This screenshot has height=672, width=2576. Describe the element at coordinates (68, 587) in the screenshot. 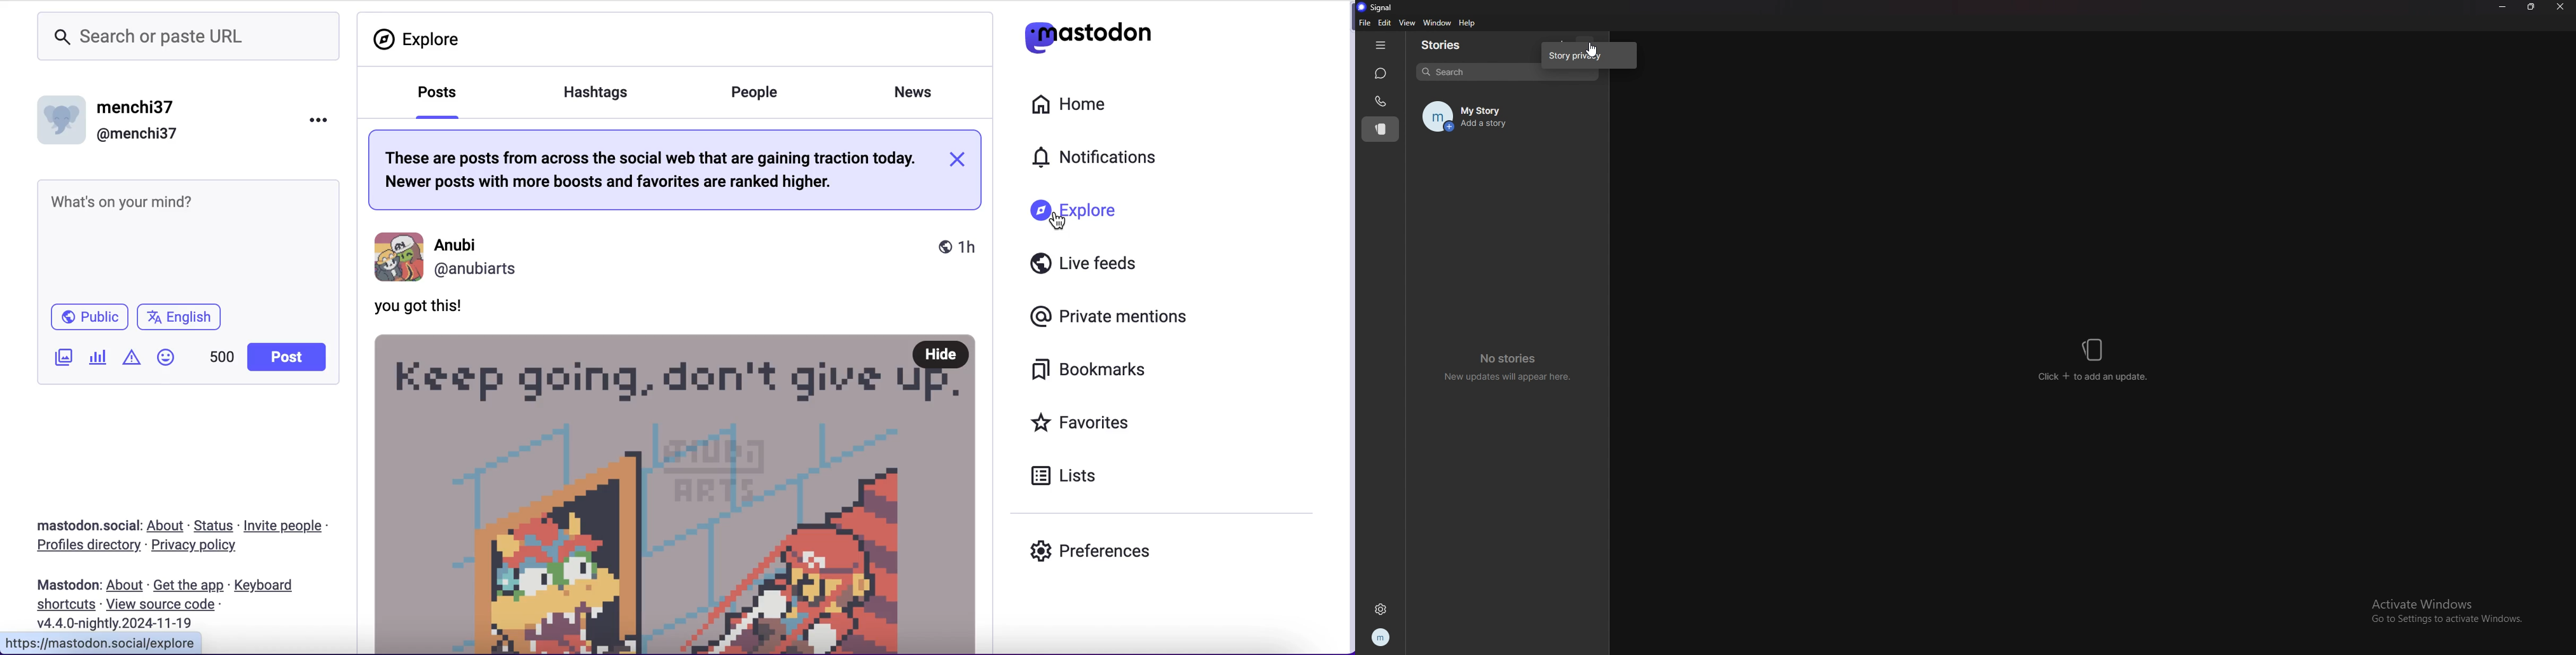

I see `mastodon` at that location.